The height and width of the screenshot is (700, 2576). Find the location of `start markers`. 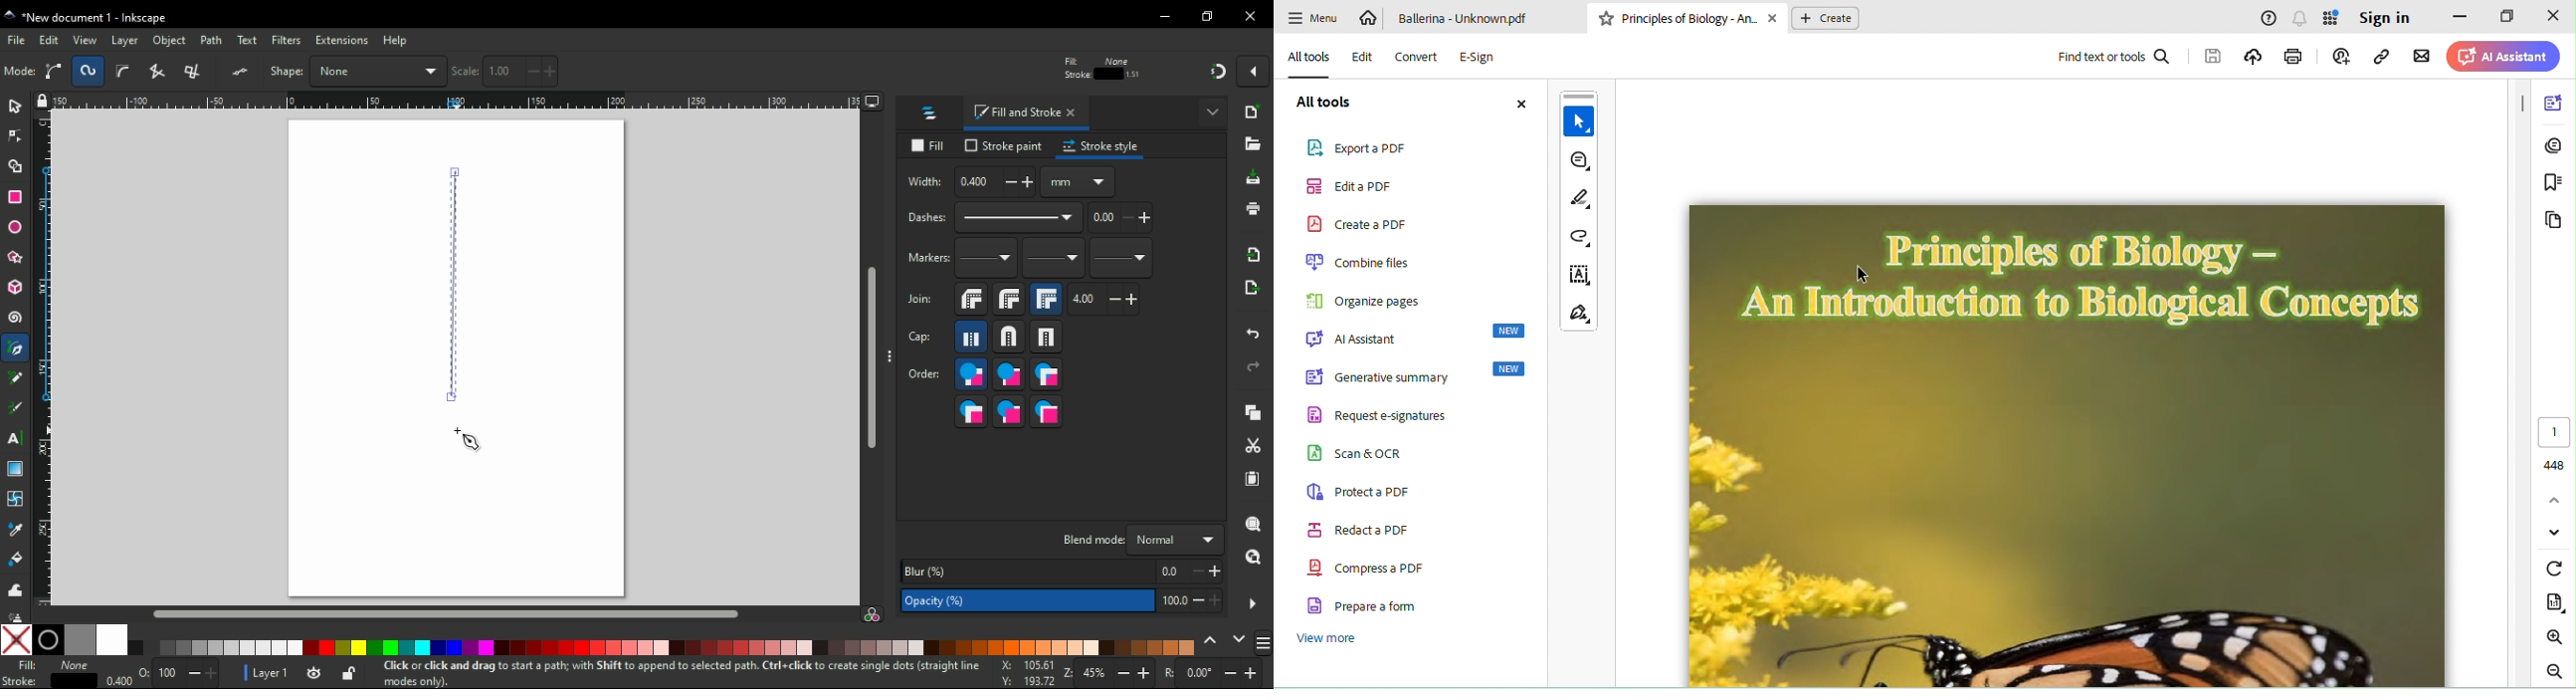

start markers is located at coordinates (986, 259).